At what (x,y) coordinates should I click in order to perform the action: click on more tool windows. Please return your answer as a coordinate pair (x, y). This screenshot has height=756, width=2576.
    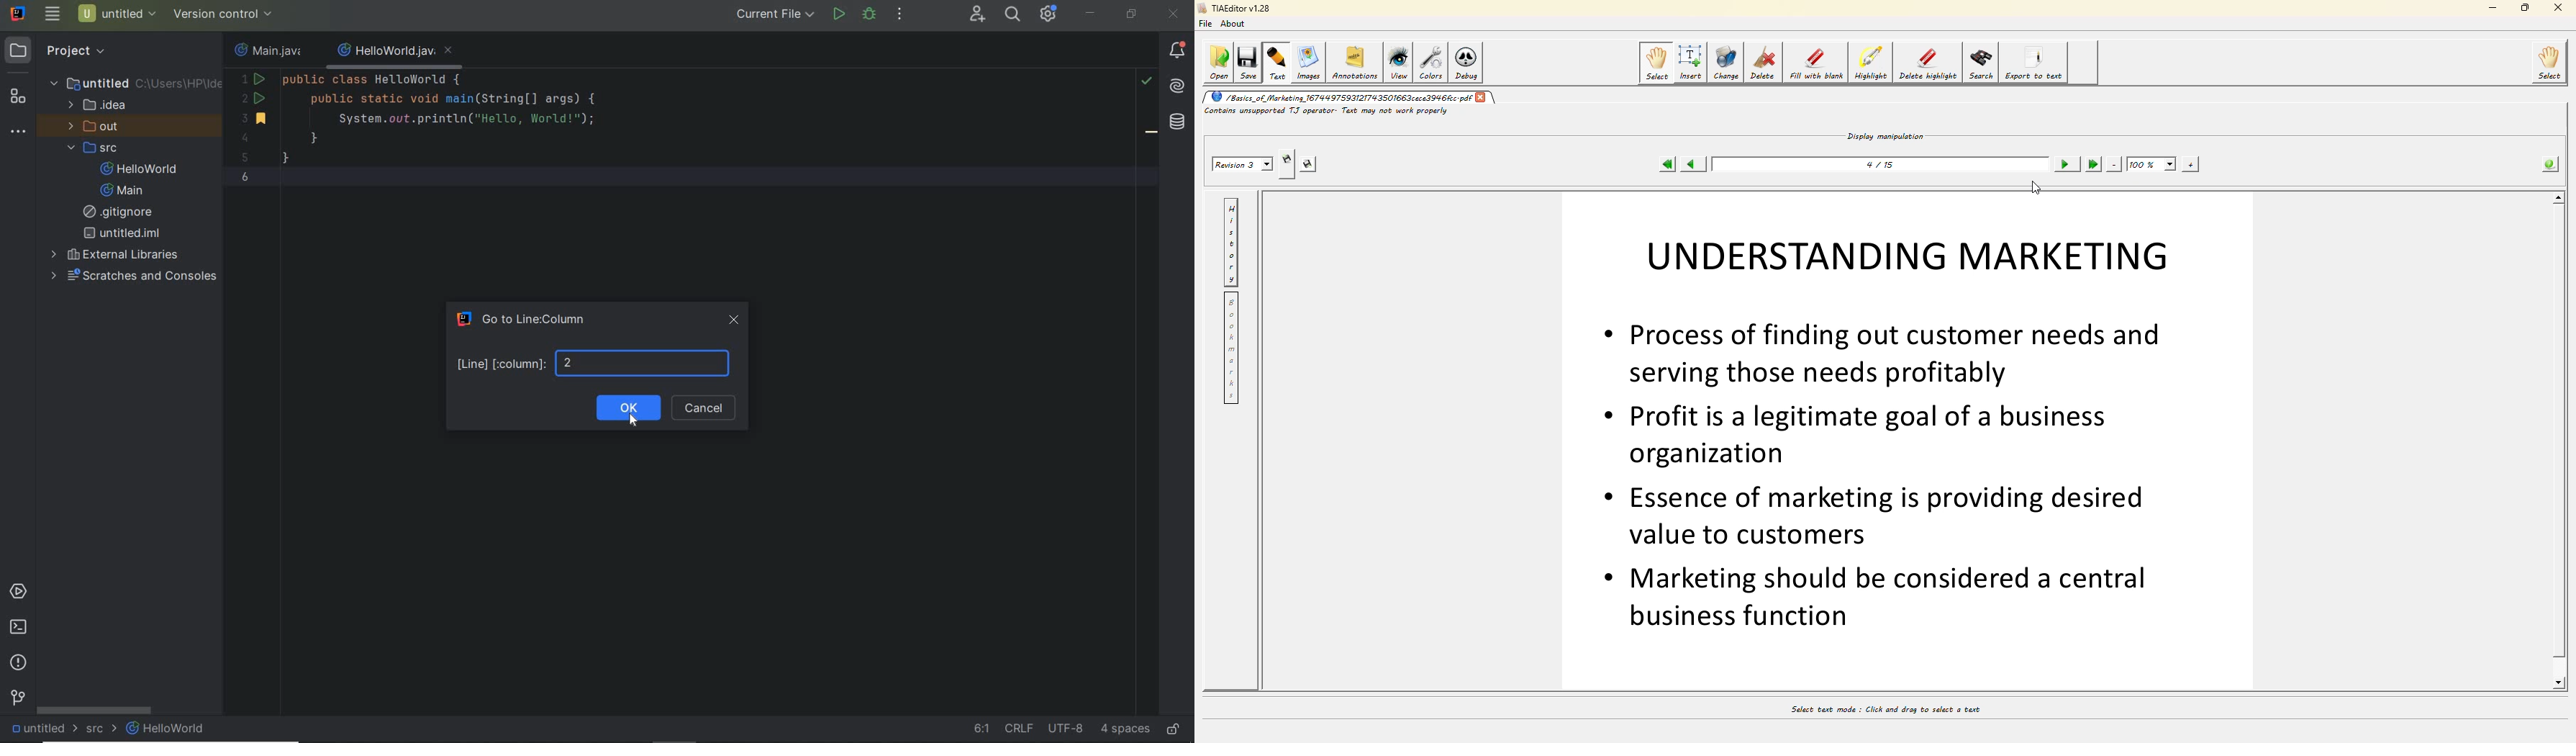
    Looking at the image, I should click on (17, 132).